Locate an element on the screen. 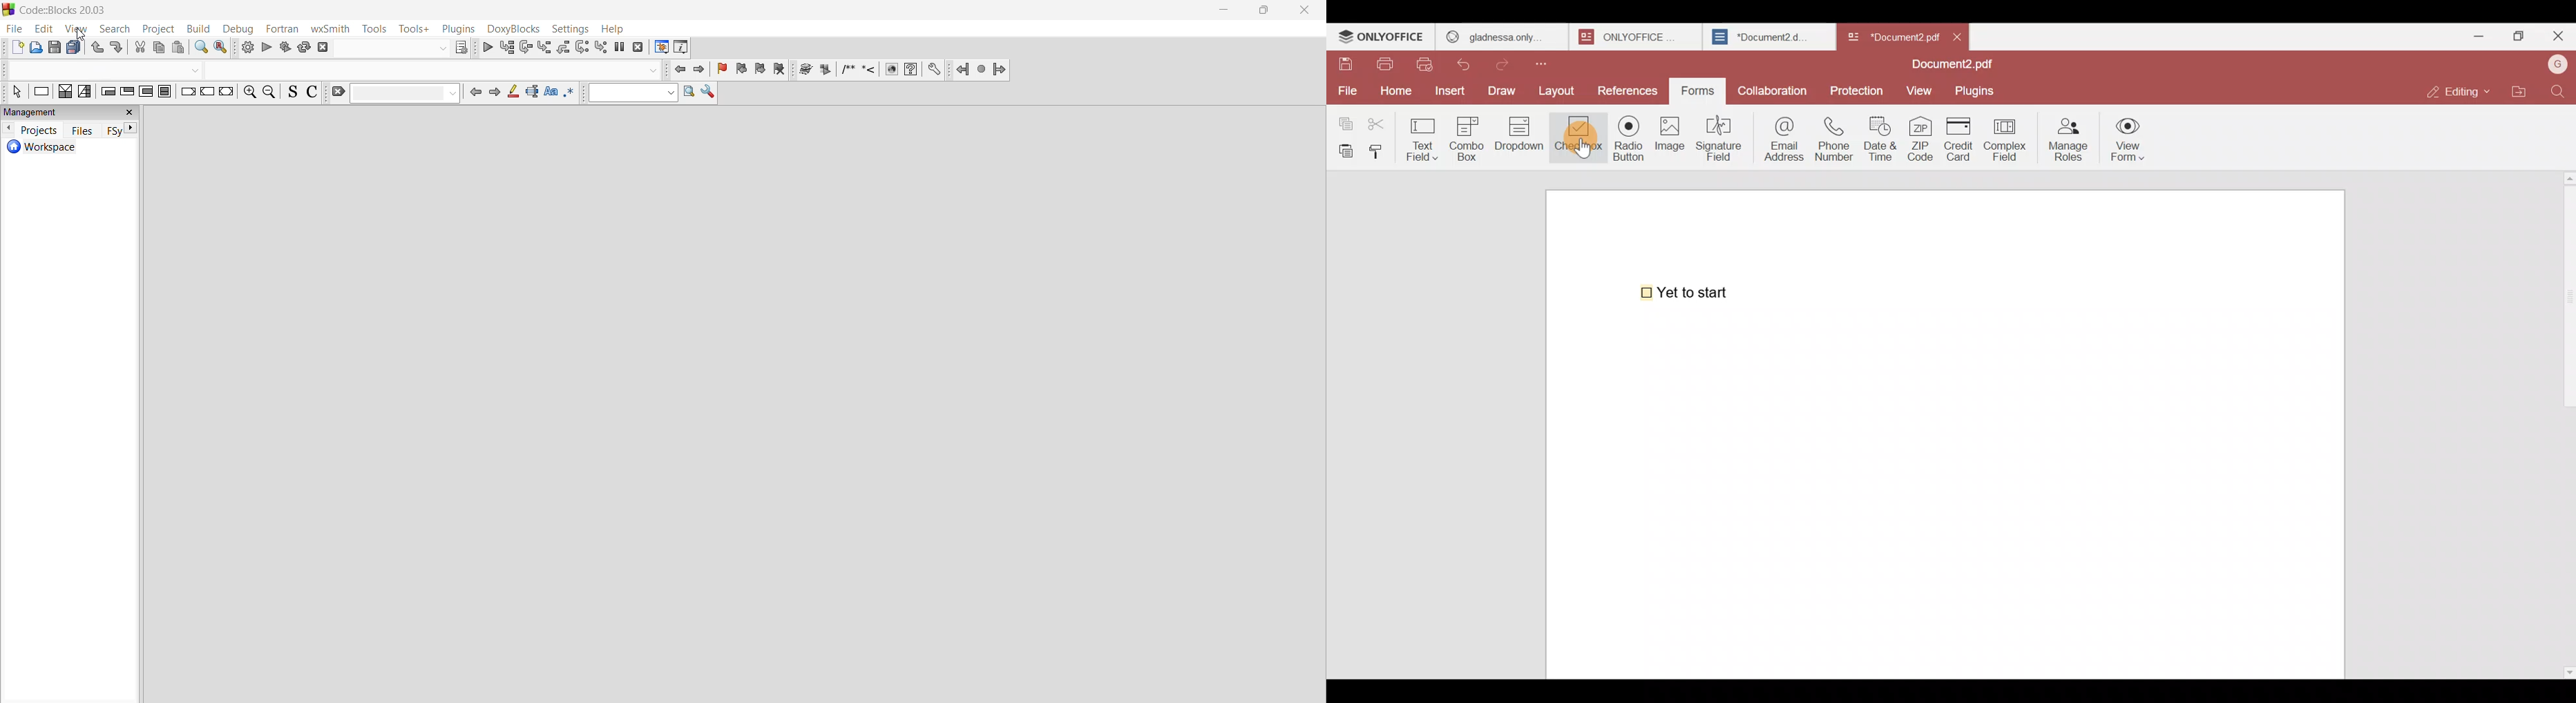  break debugger is located at coordinates (620, 47).